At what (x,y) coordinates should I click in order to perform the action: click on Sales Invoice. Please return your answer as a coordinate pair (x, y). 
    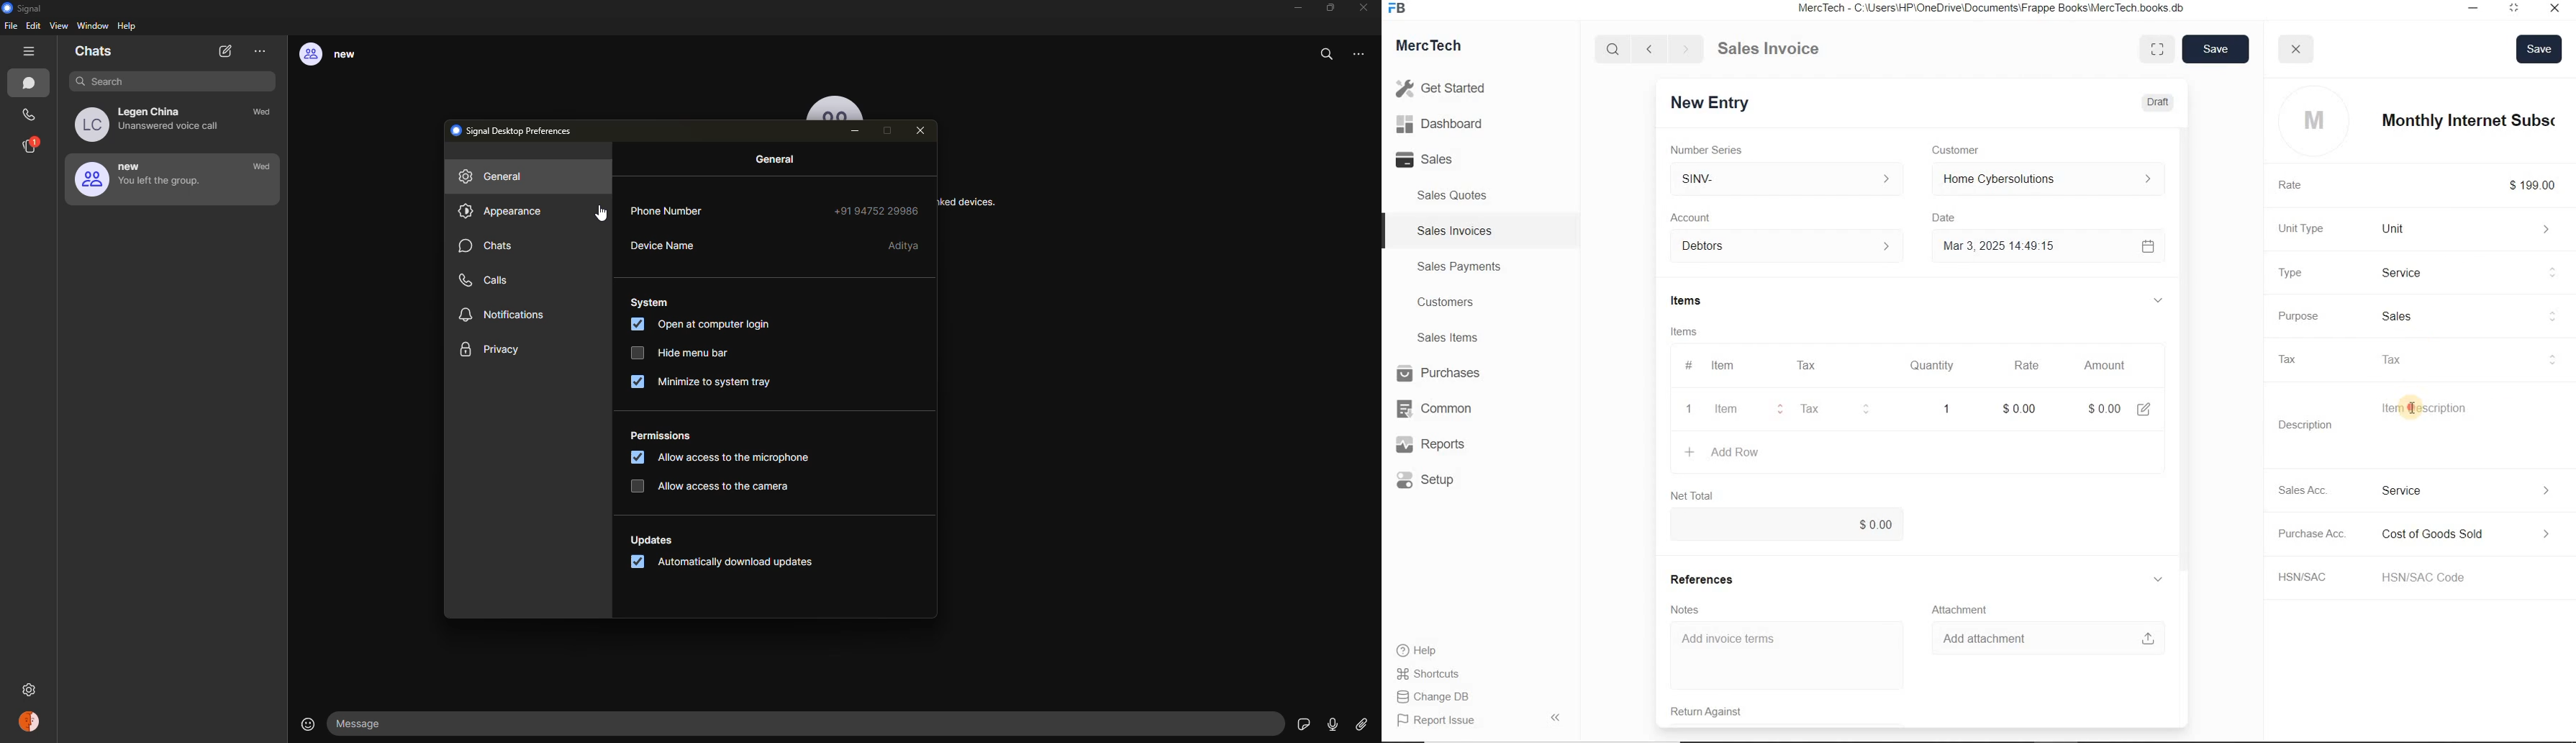
    Looking at the image, I should click on (1770, 50).